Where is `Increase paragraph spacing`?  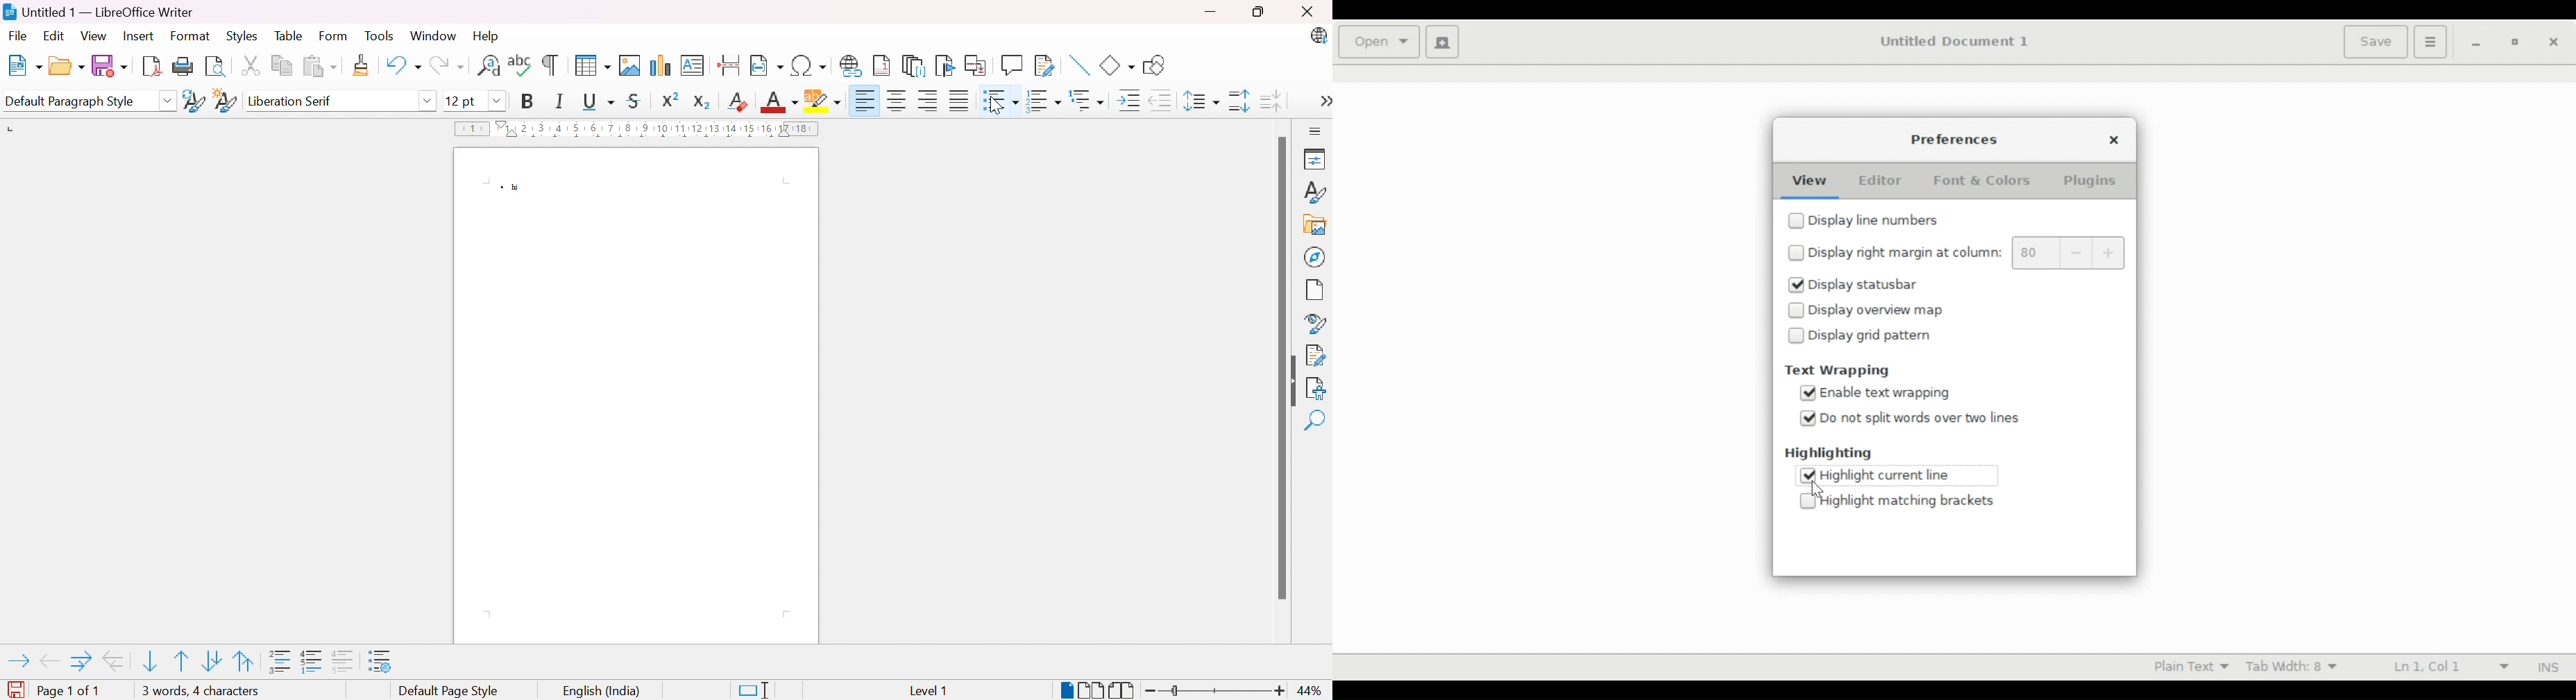
Increase paragraph spacing is located at coordinates (1240, 102).